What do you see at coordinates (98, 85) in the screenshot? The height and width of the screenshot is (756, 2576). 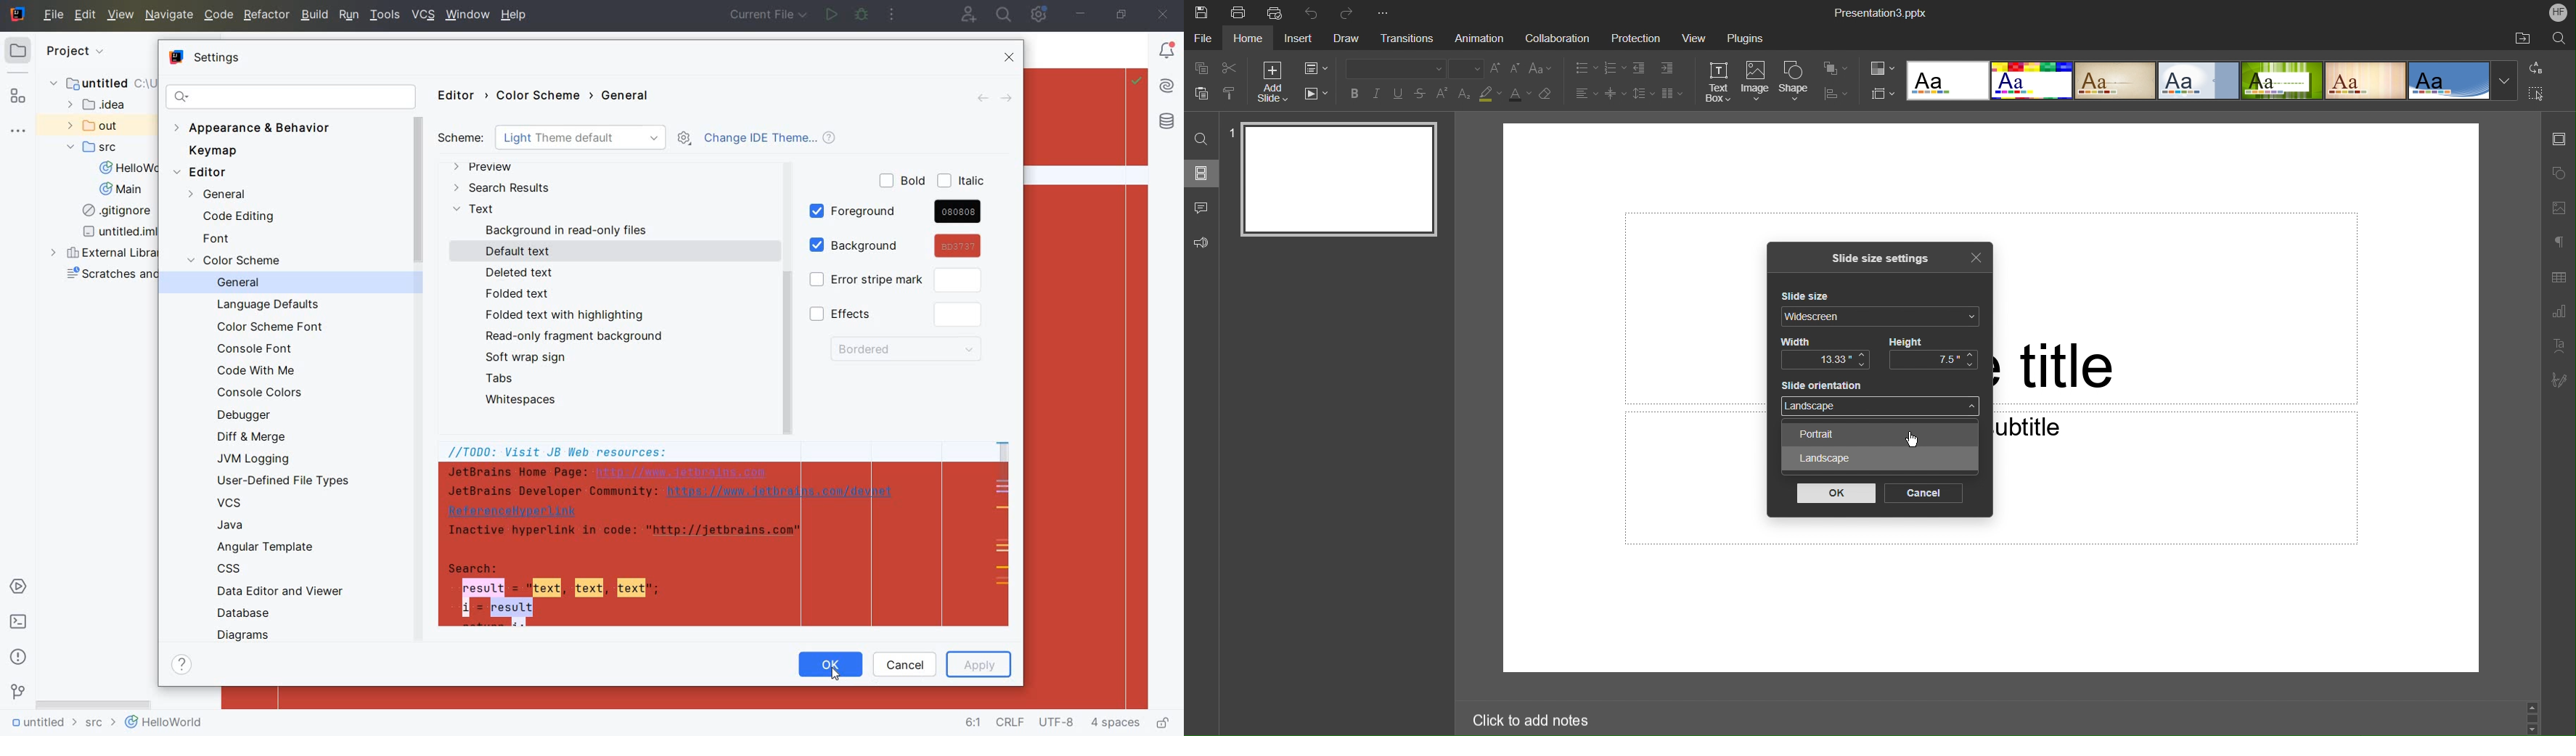 I see `untitled` at bounding box center [98, 85].